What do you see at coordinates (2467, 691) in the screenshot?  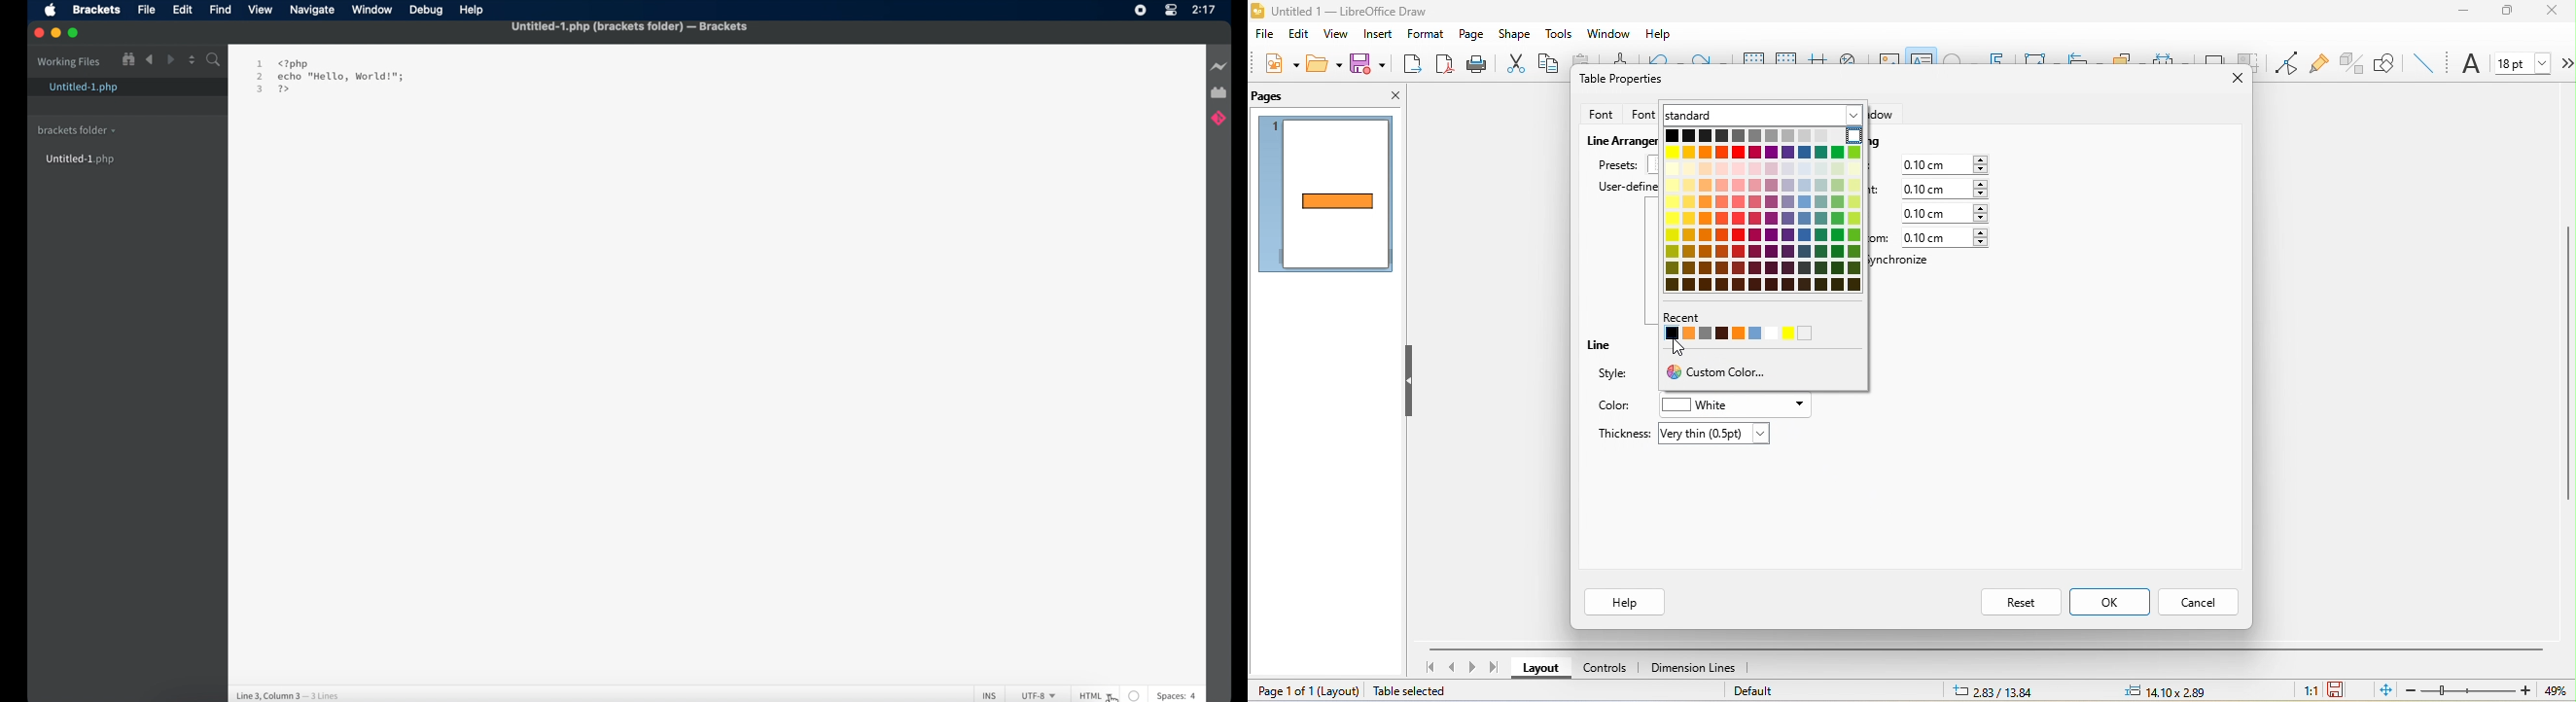 I see `zoom` at bounding box center [2467, 691].